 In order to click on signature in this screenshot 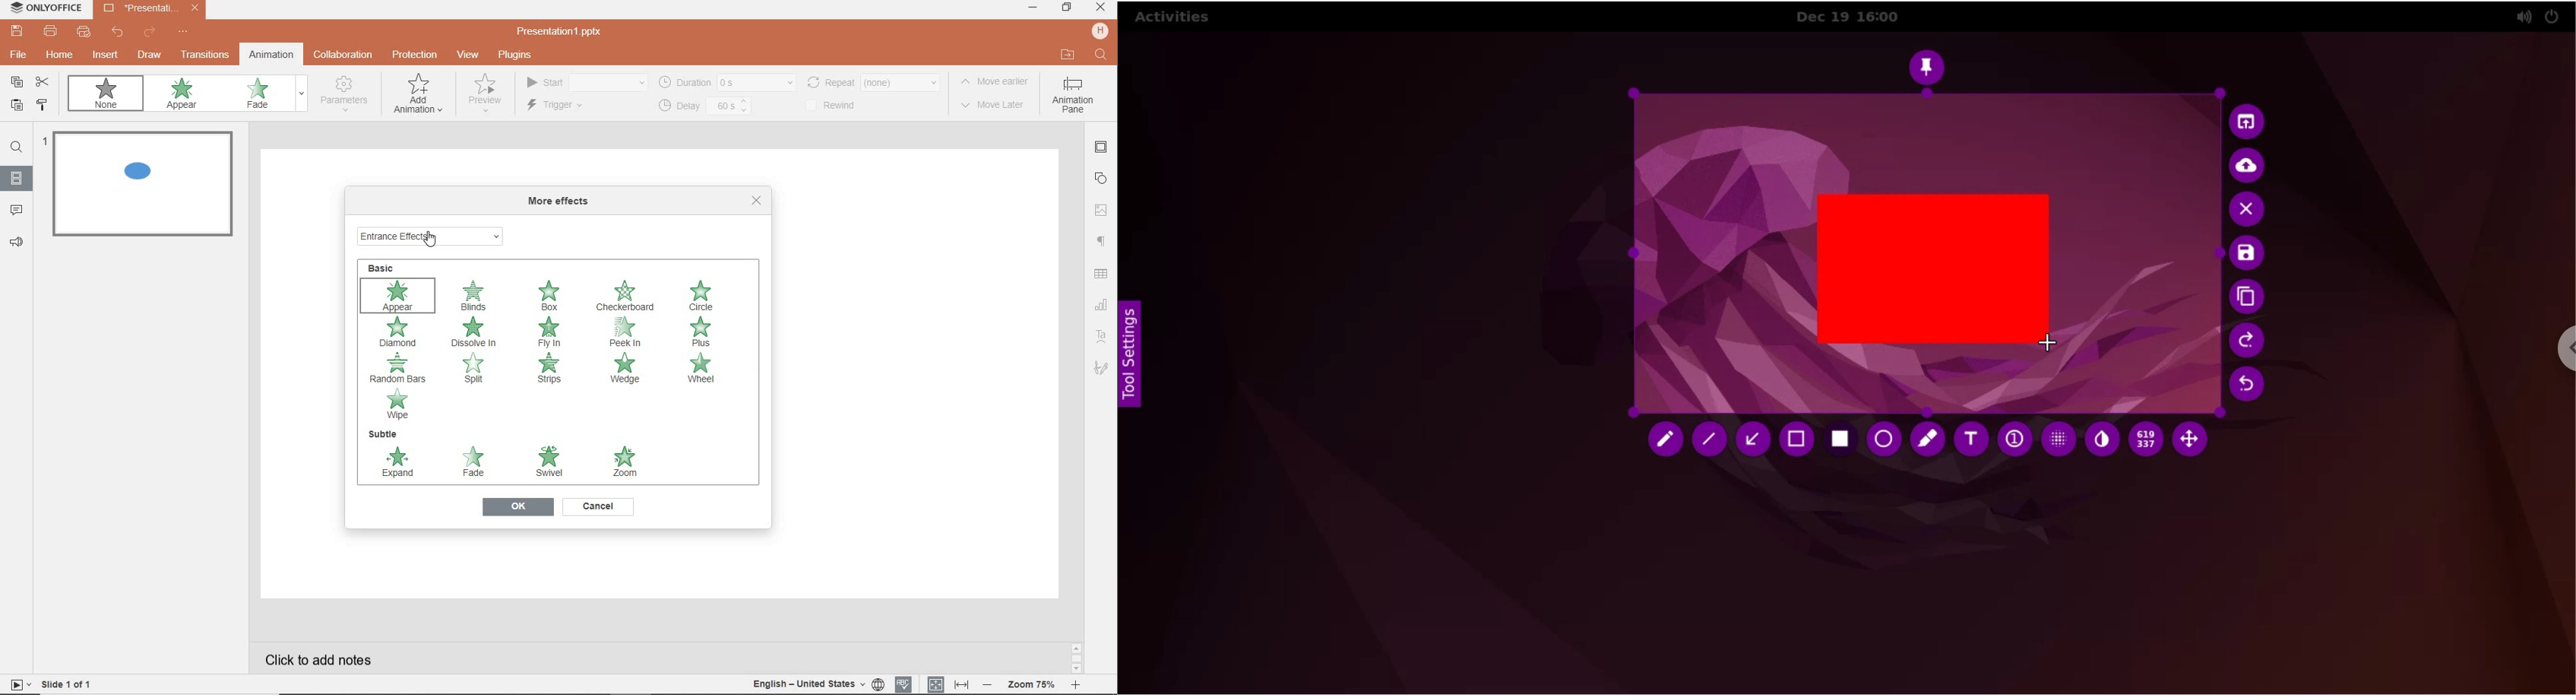, I will do `click(1102, 369)`.